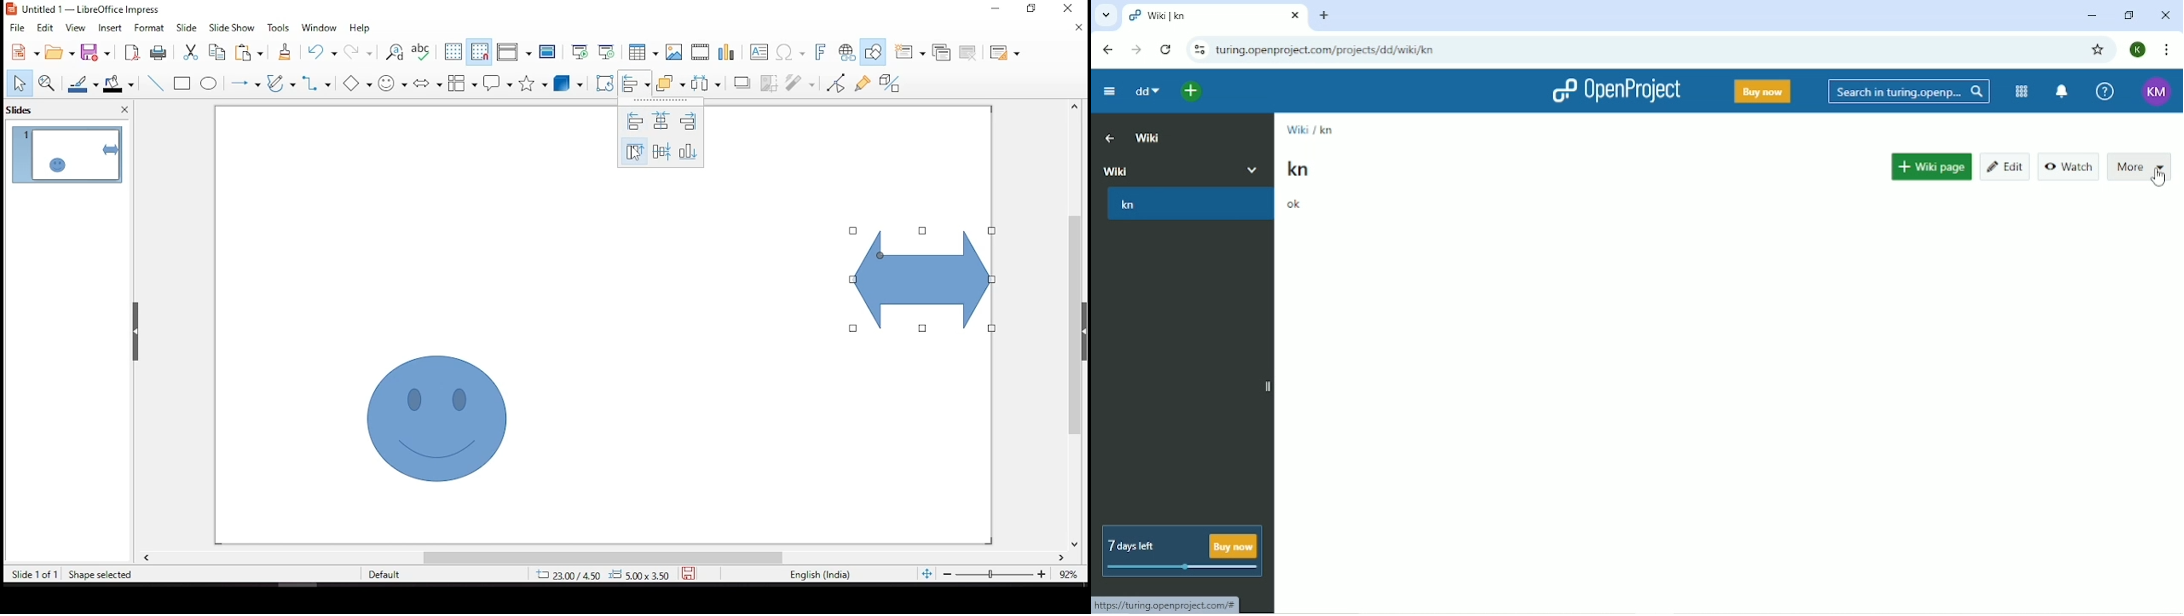 This screenshot has height=616, width=2184. I want to click on Current tab, so click(1215, 18).